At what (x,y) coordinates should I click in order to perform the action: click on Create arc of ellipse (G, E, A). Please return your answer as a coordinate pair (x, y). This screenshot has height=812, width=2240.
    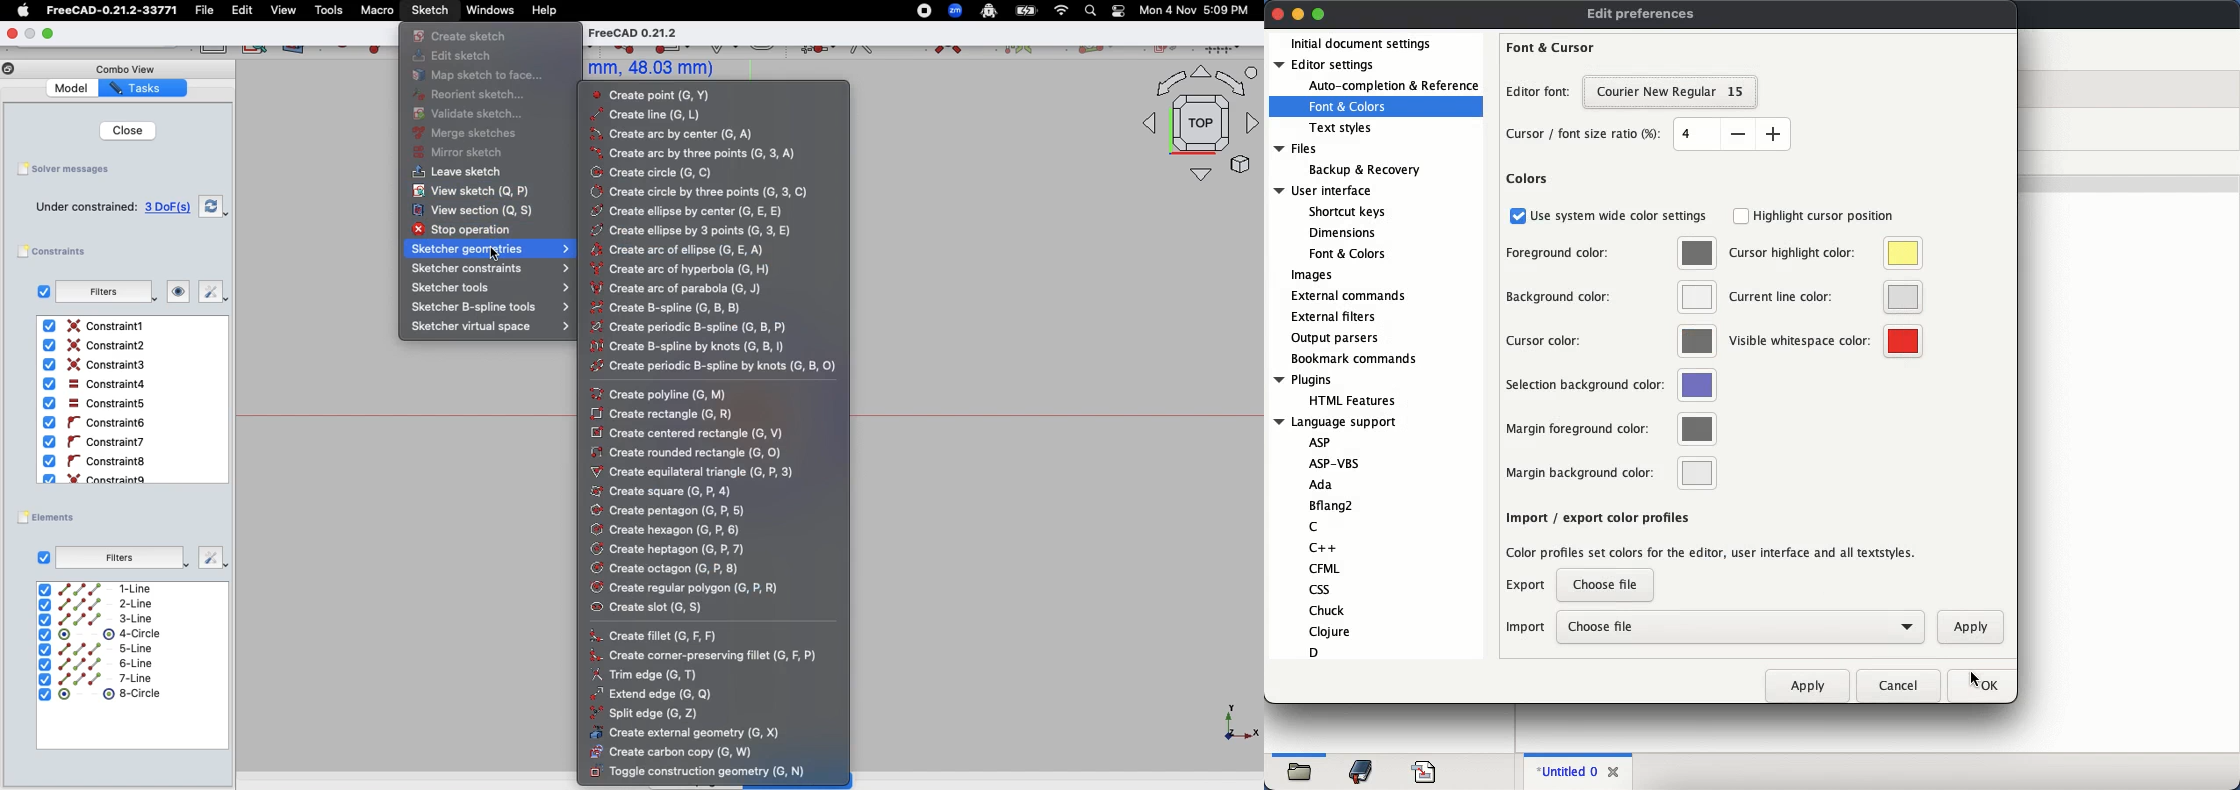
    Looking at the image, I should click on (697, 251).